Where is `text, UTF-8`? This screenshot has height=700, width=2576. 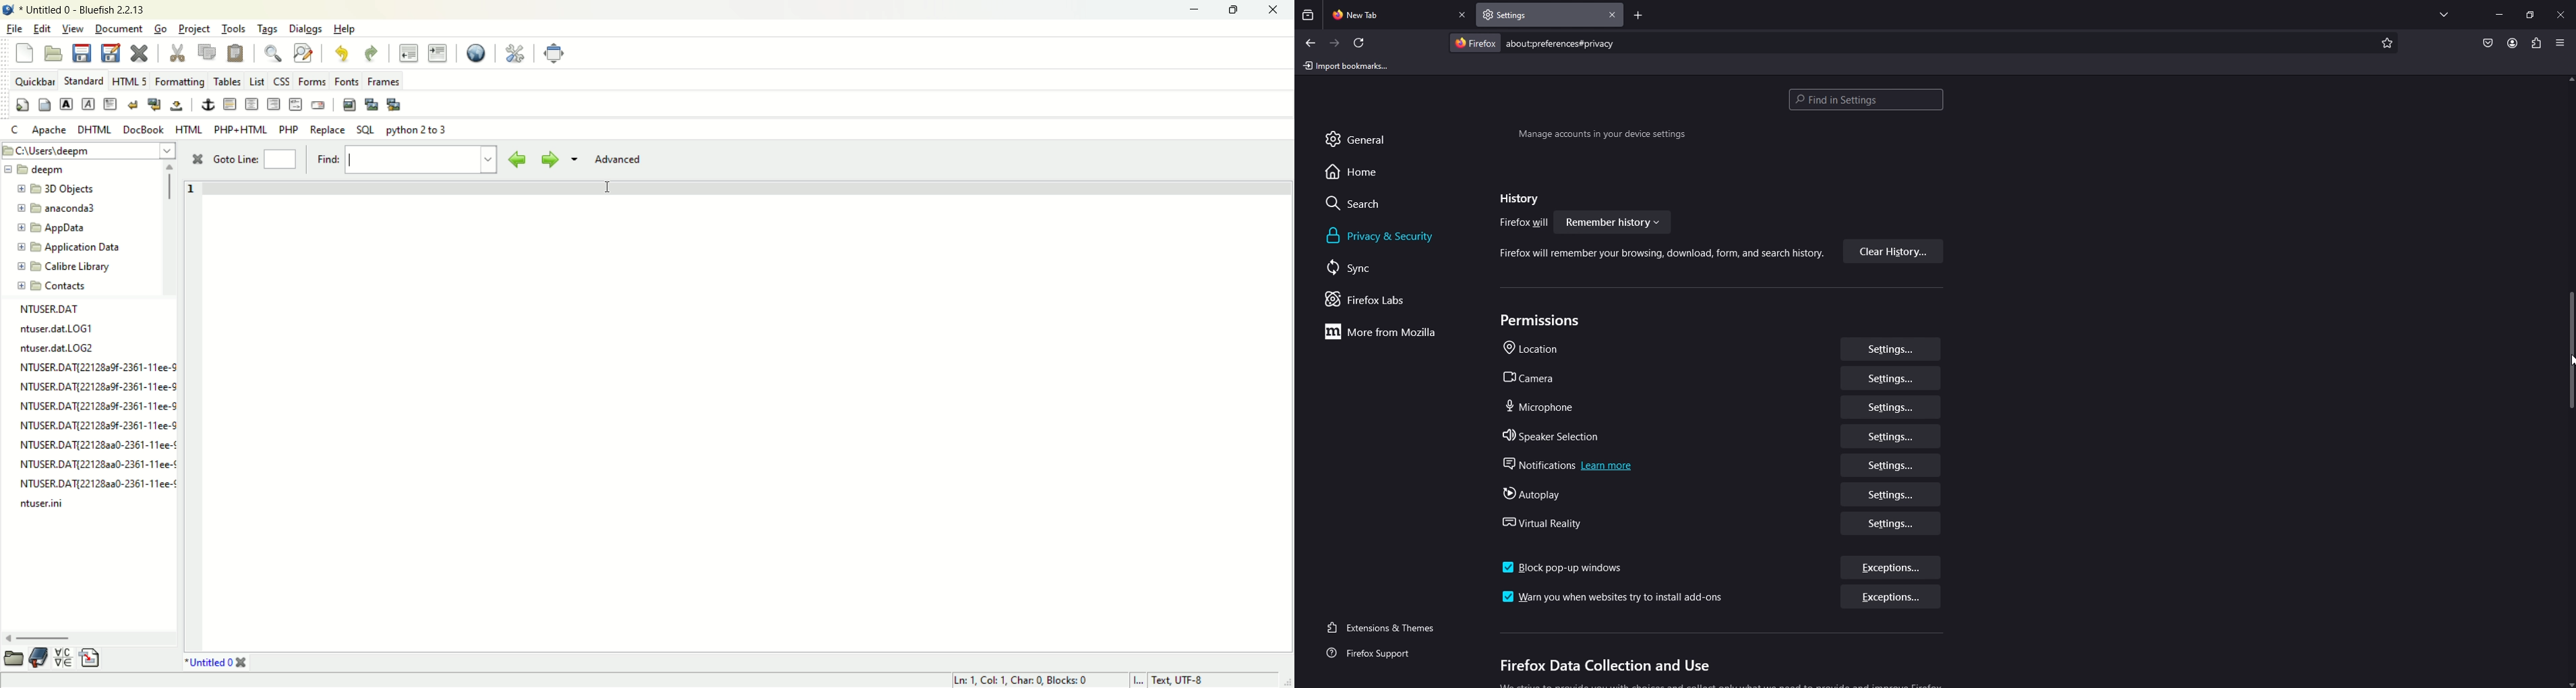
text, UTF-8 is located at coordinates (1186, 680).